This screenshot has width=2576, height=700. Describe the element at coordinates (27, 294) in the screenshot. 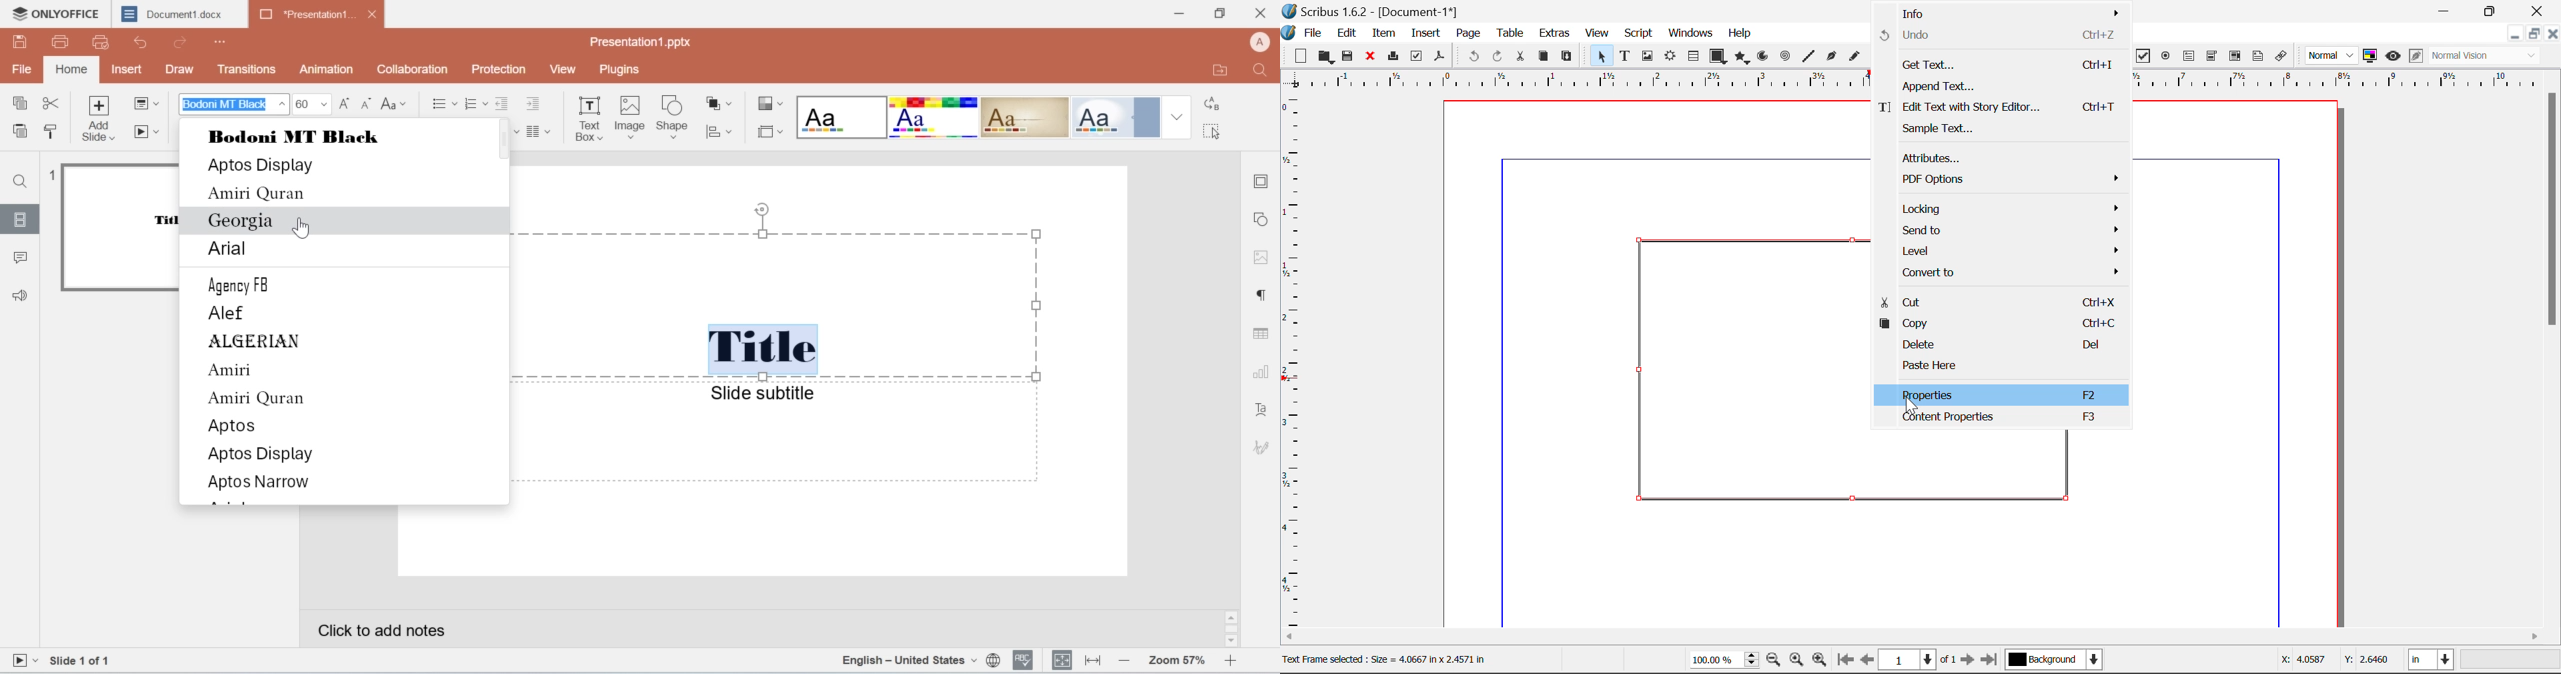

I see `audio` at that location.